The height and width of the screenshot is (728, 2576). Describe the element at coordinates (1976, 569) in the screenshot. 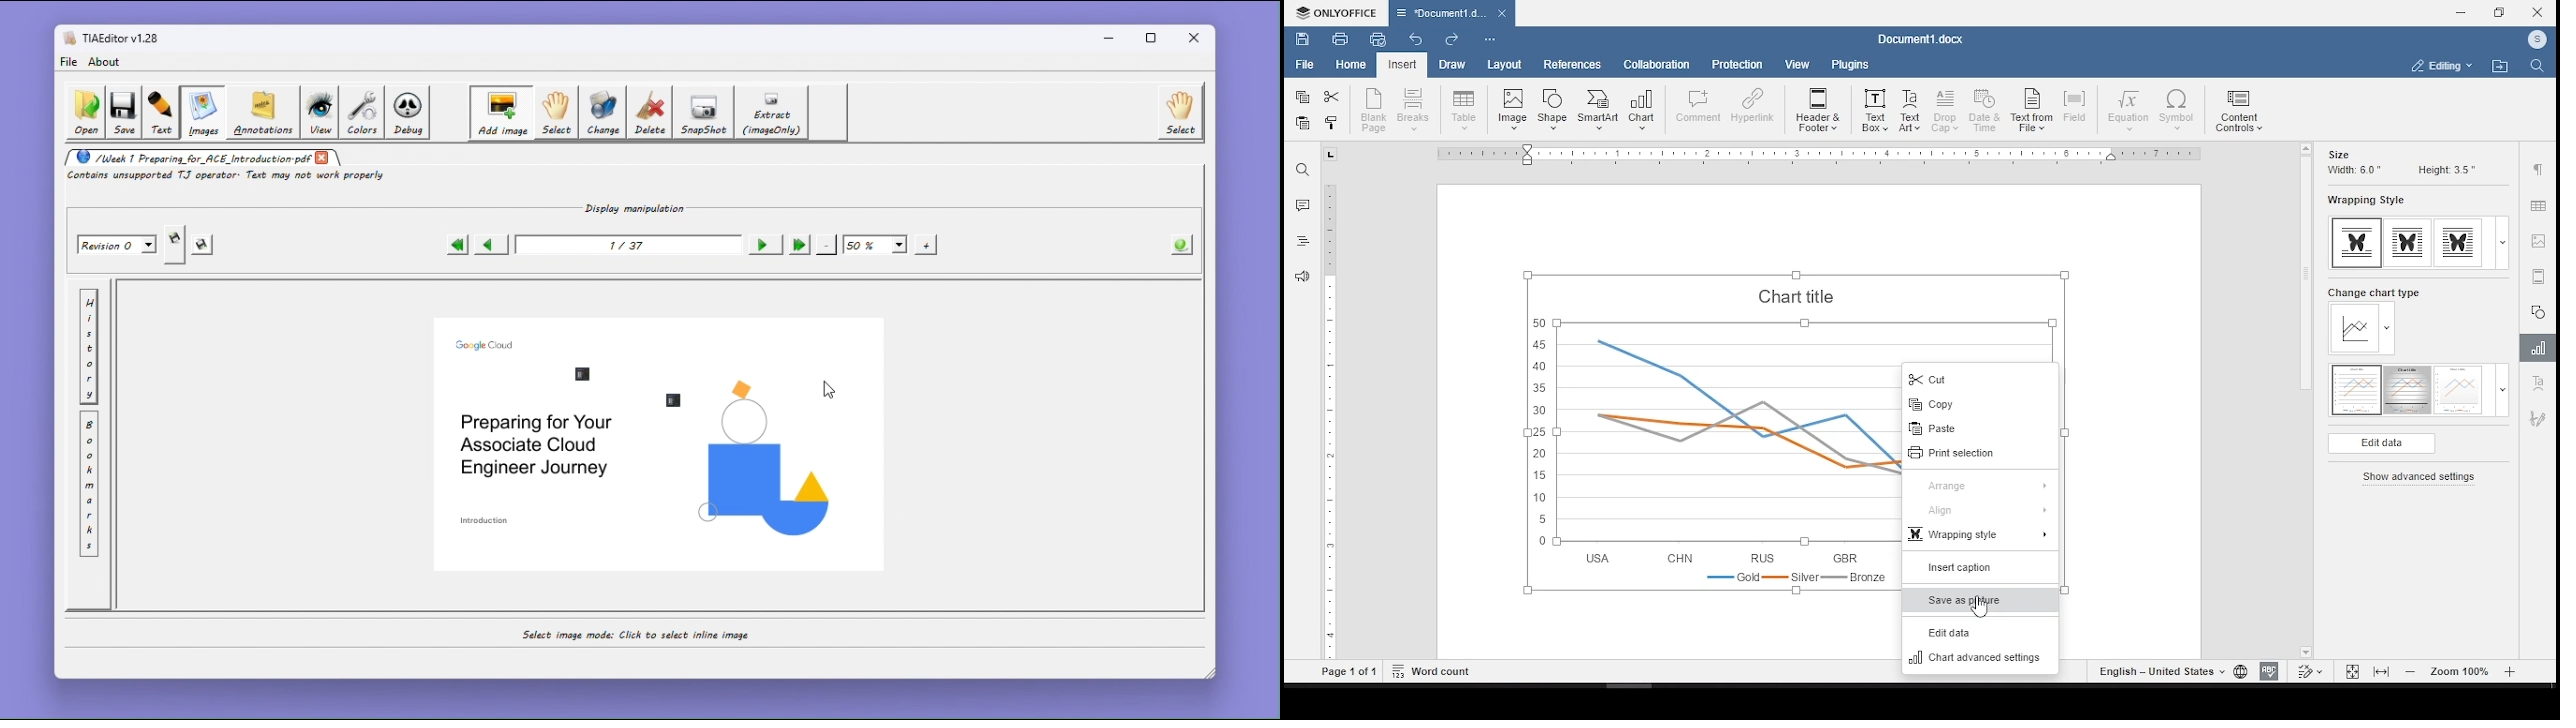

I see `insert caption` at that location.